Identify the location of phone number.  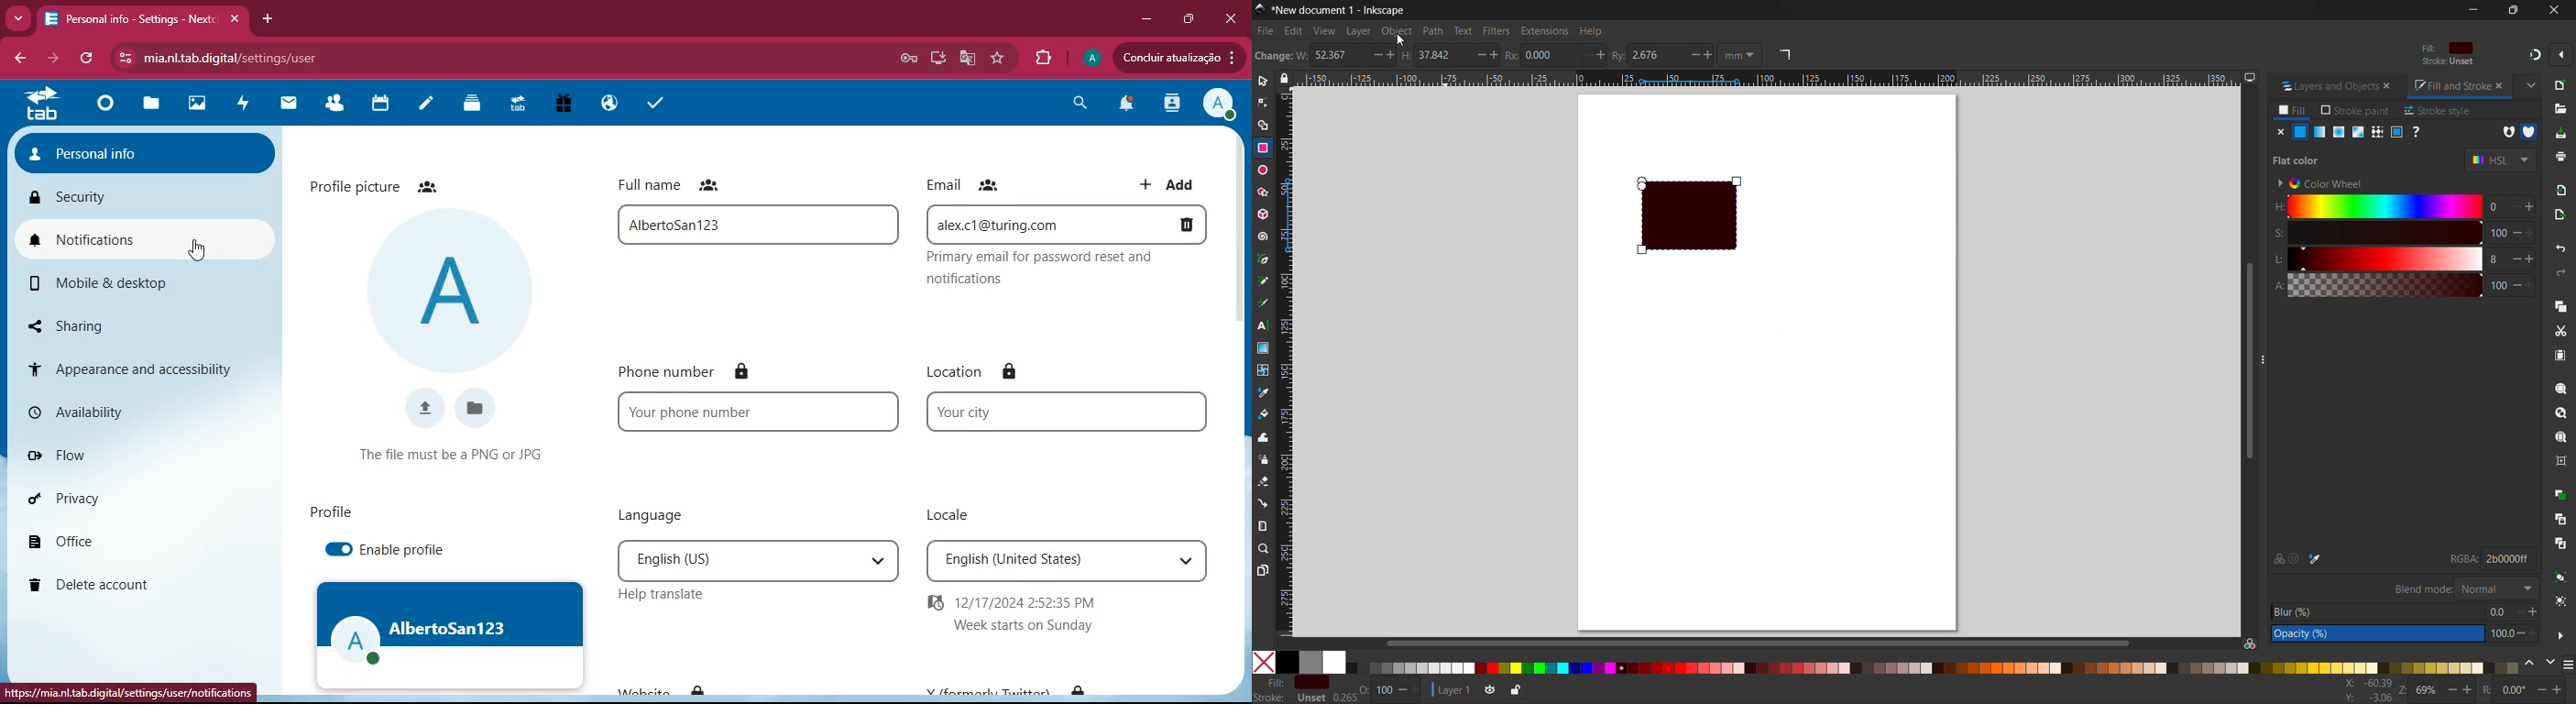
(755, 411).